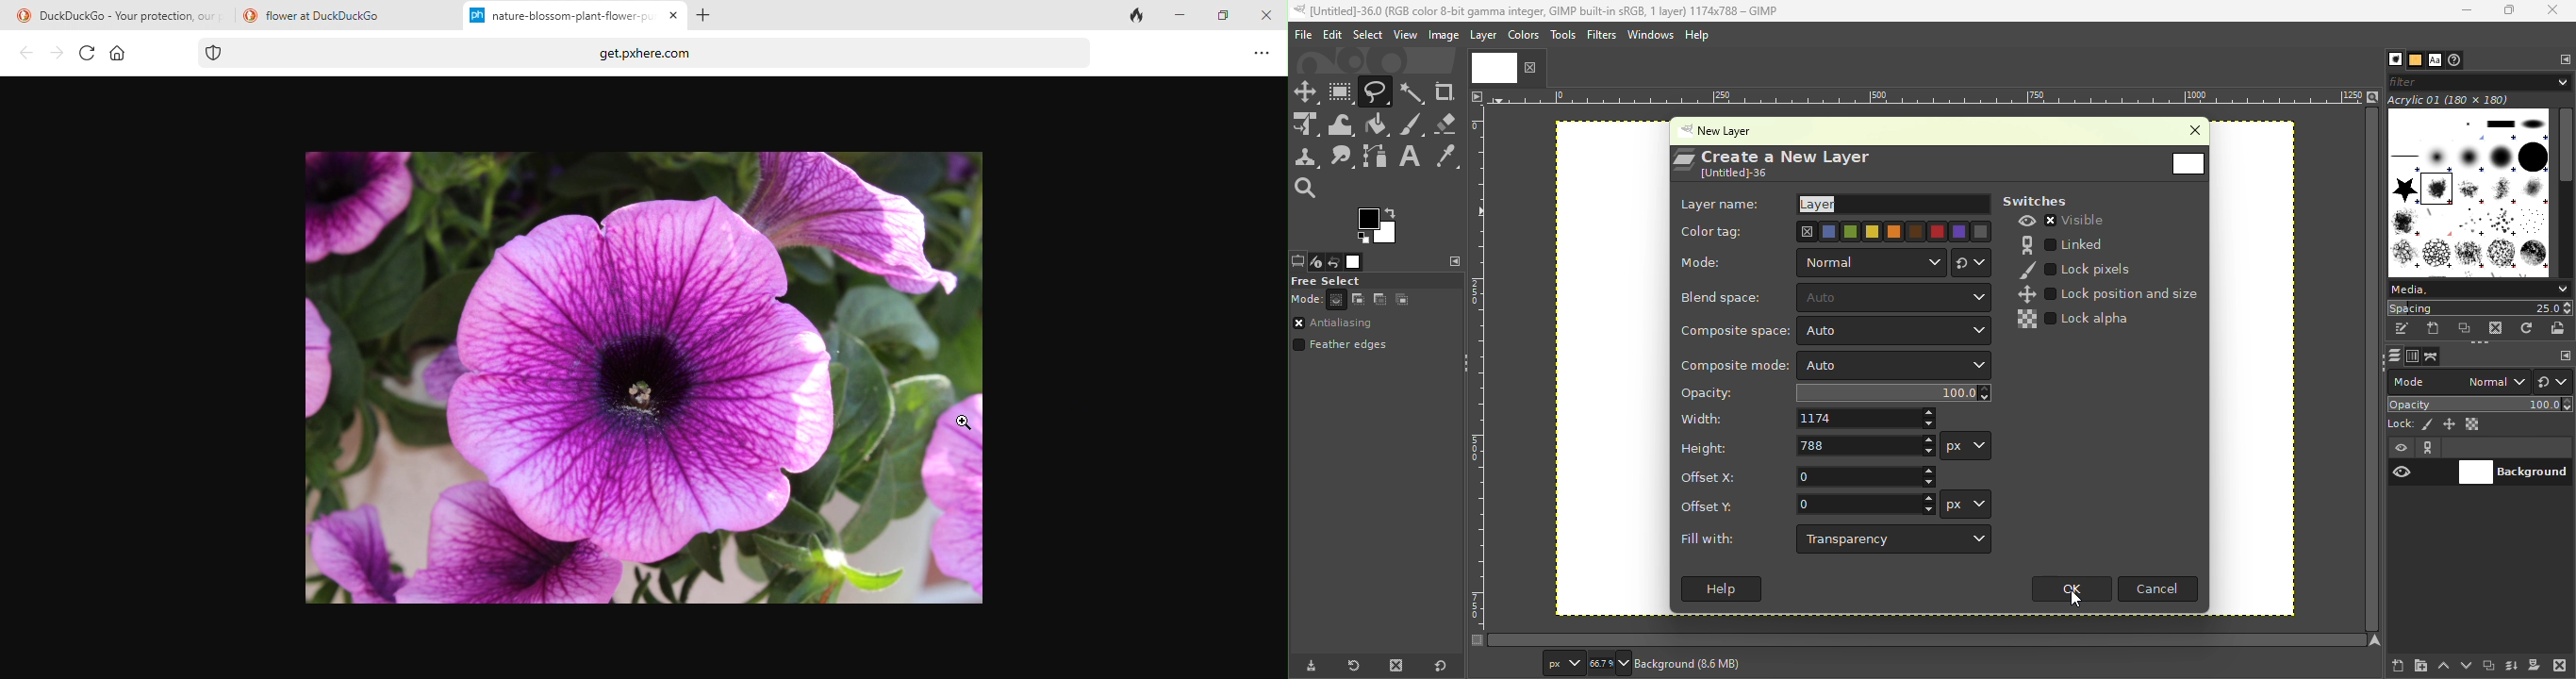 This screenshot has width=2576, height=700. What do you see at coordinates (1601, 35) in the screenshot?
I see `Filters` at bounding box center [1601, 35].